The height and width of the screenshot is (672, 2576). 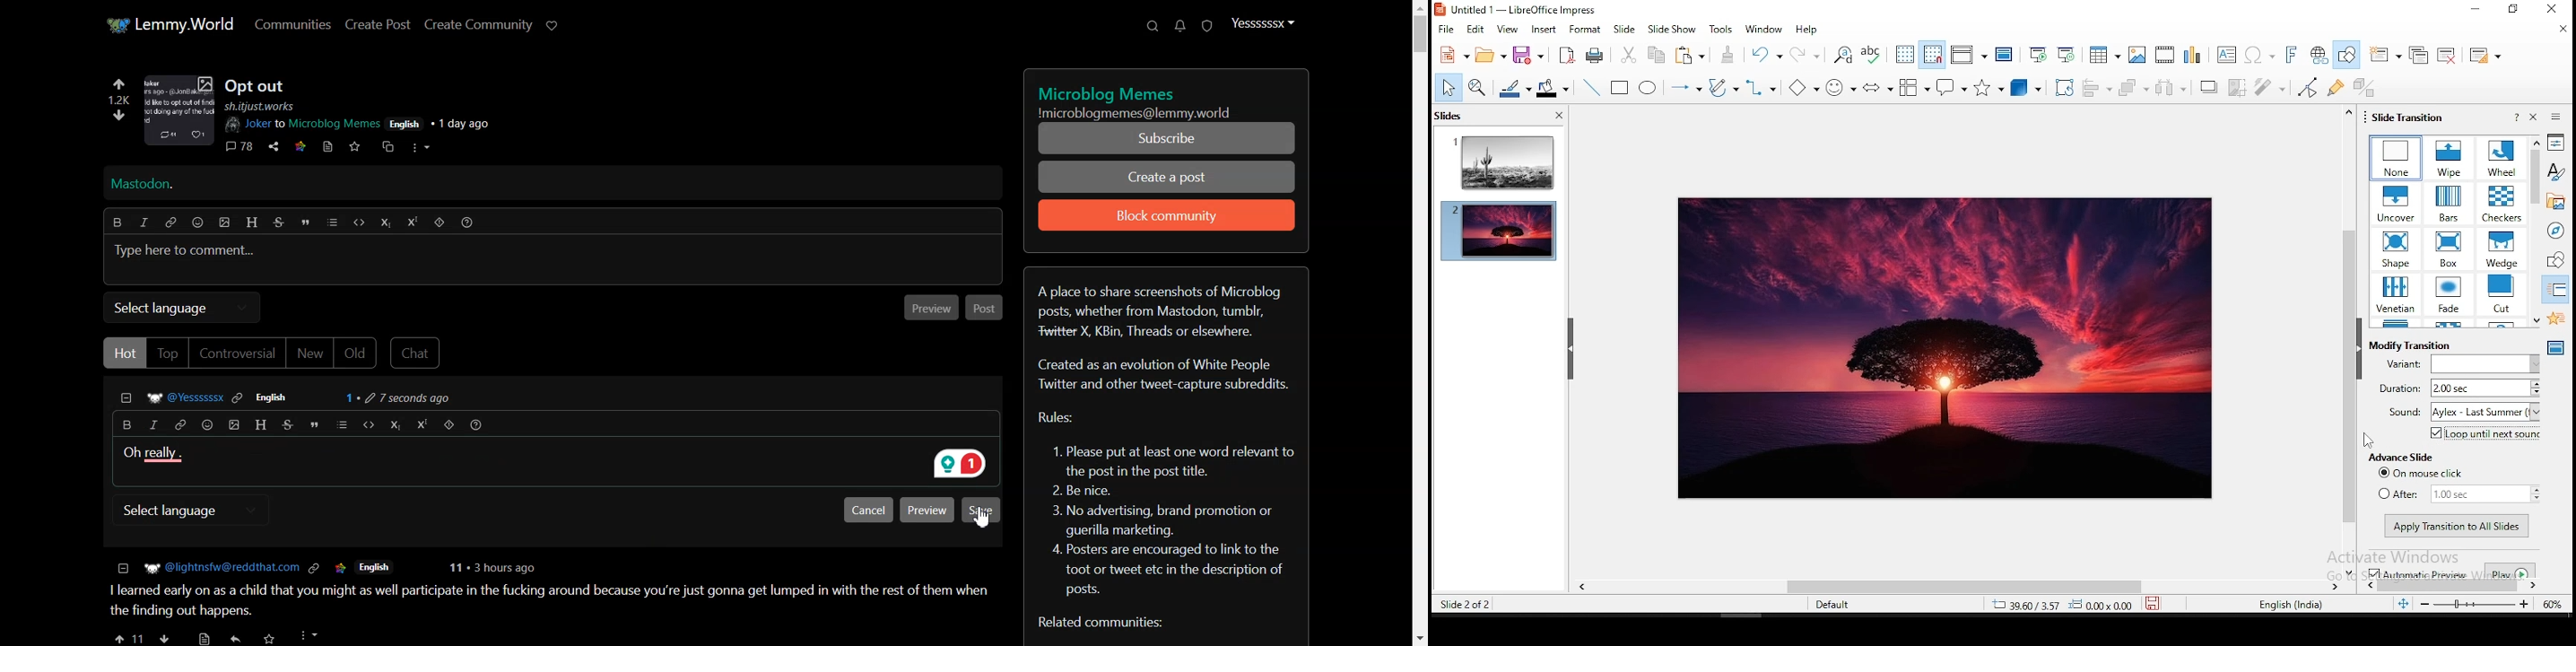 I want to click on shapes, so click(x=2554, y=261).